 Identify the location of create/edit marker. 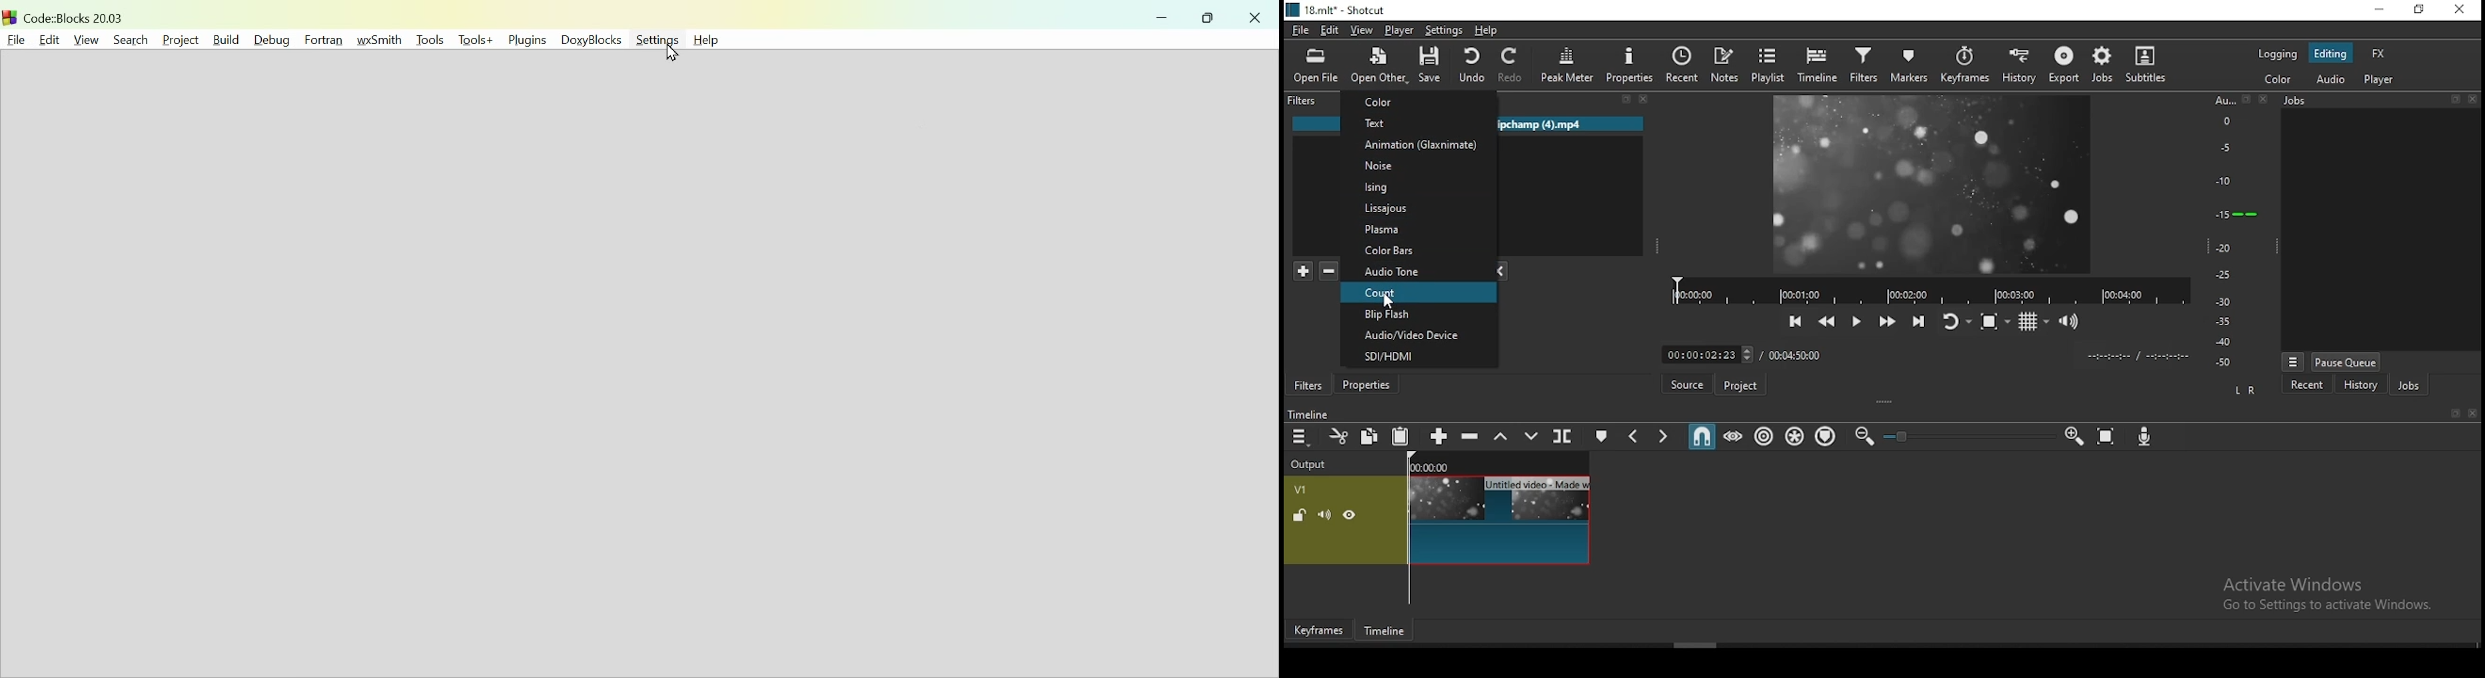
(1602, 436).